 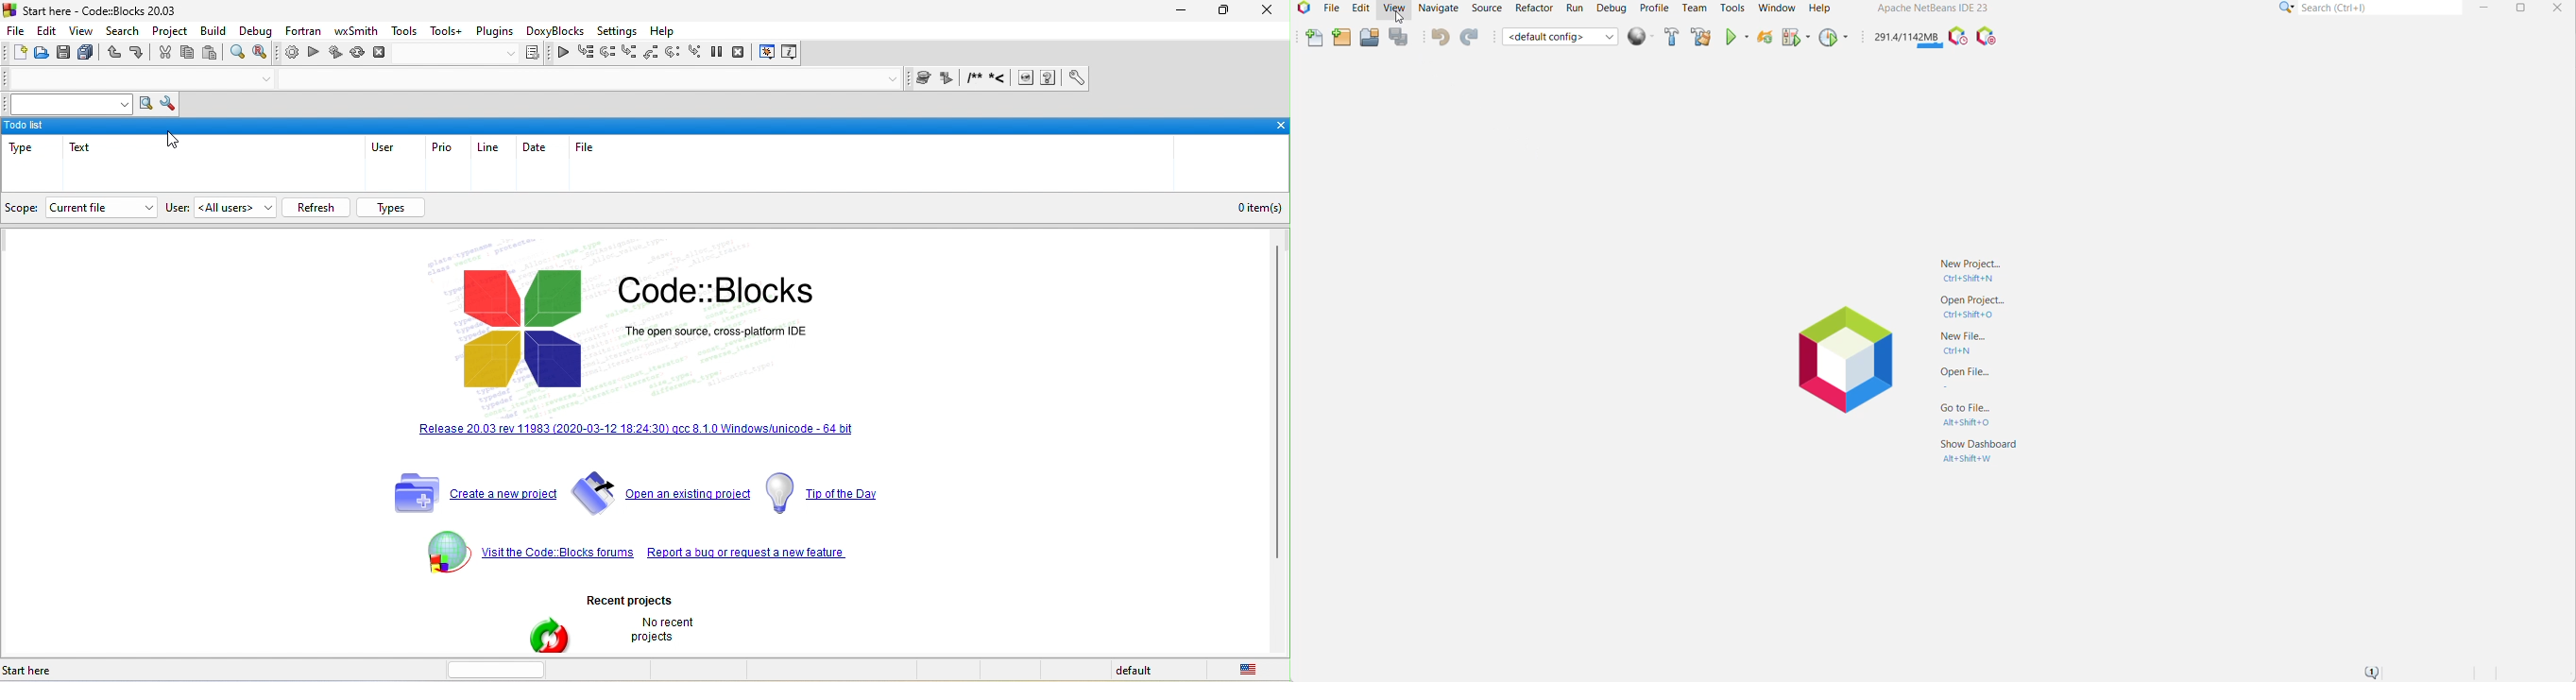 What do you see at coordinates (553, 32) in the screenshot?
I see `doxy blocks` at bounding box center [553, 32].